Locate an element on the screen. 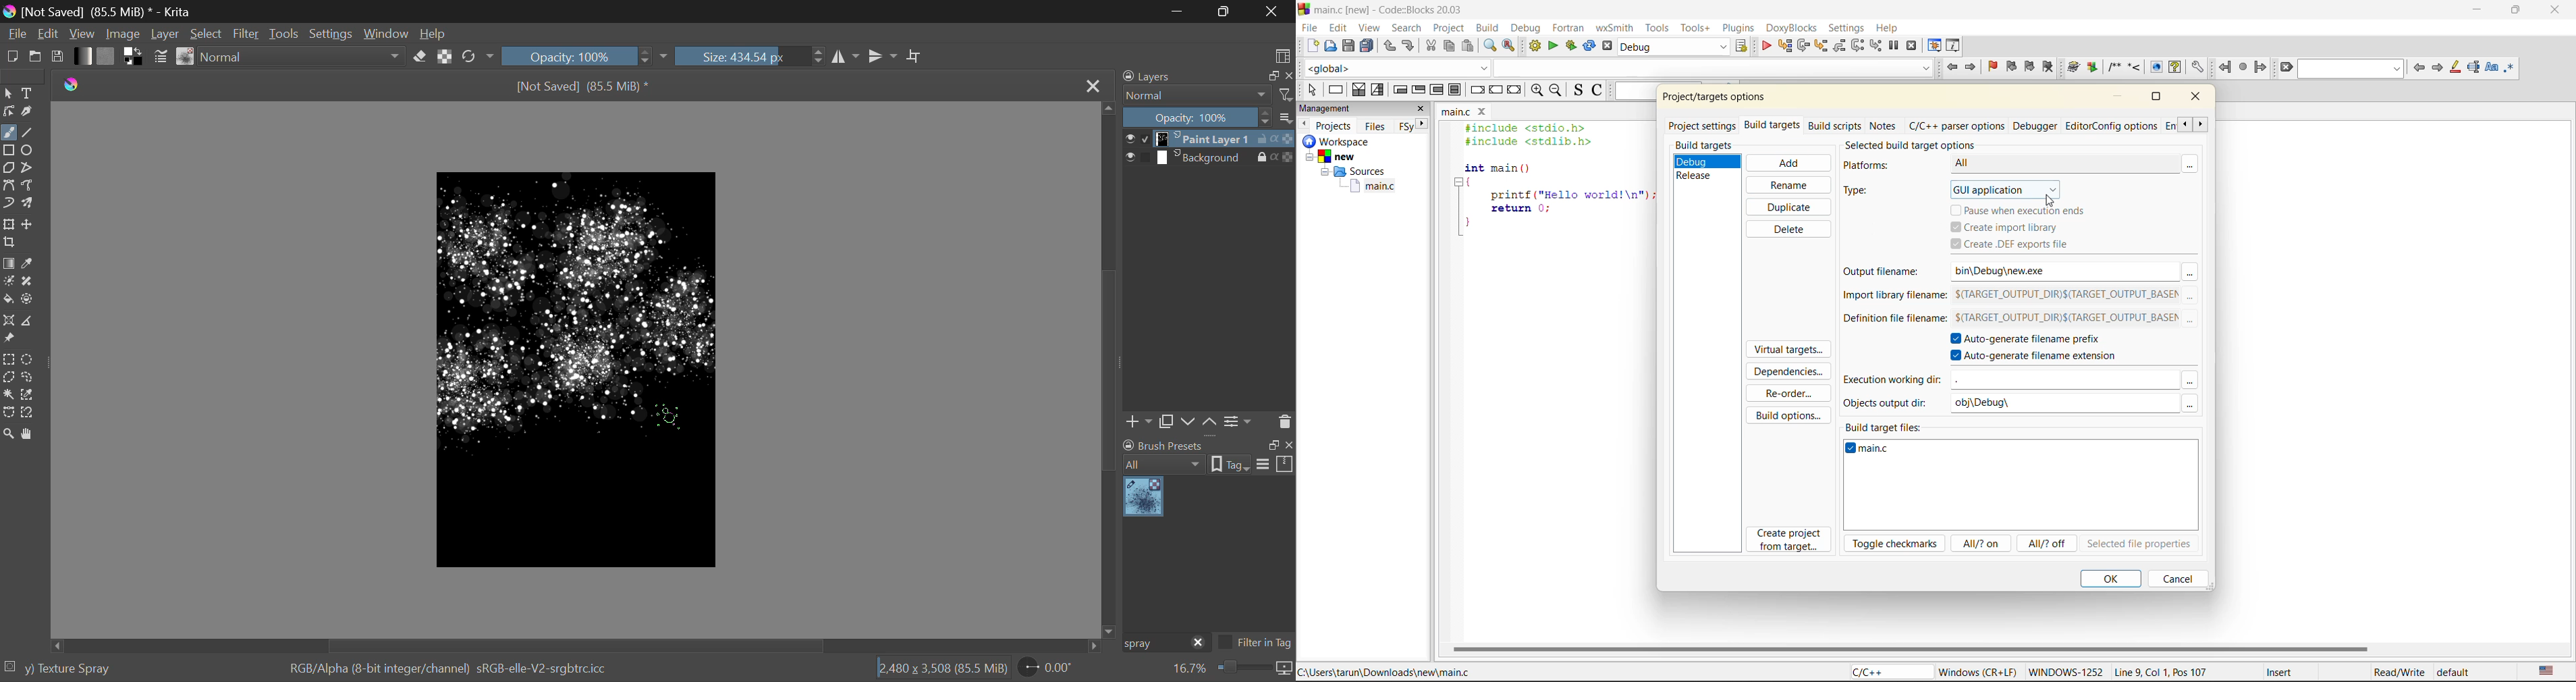 This screenshot has width=2576, height=700. Window is located at coordinates (388, 32).